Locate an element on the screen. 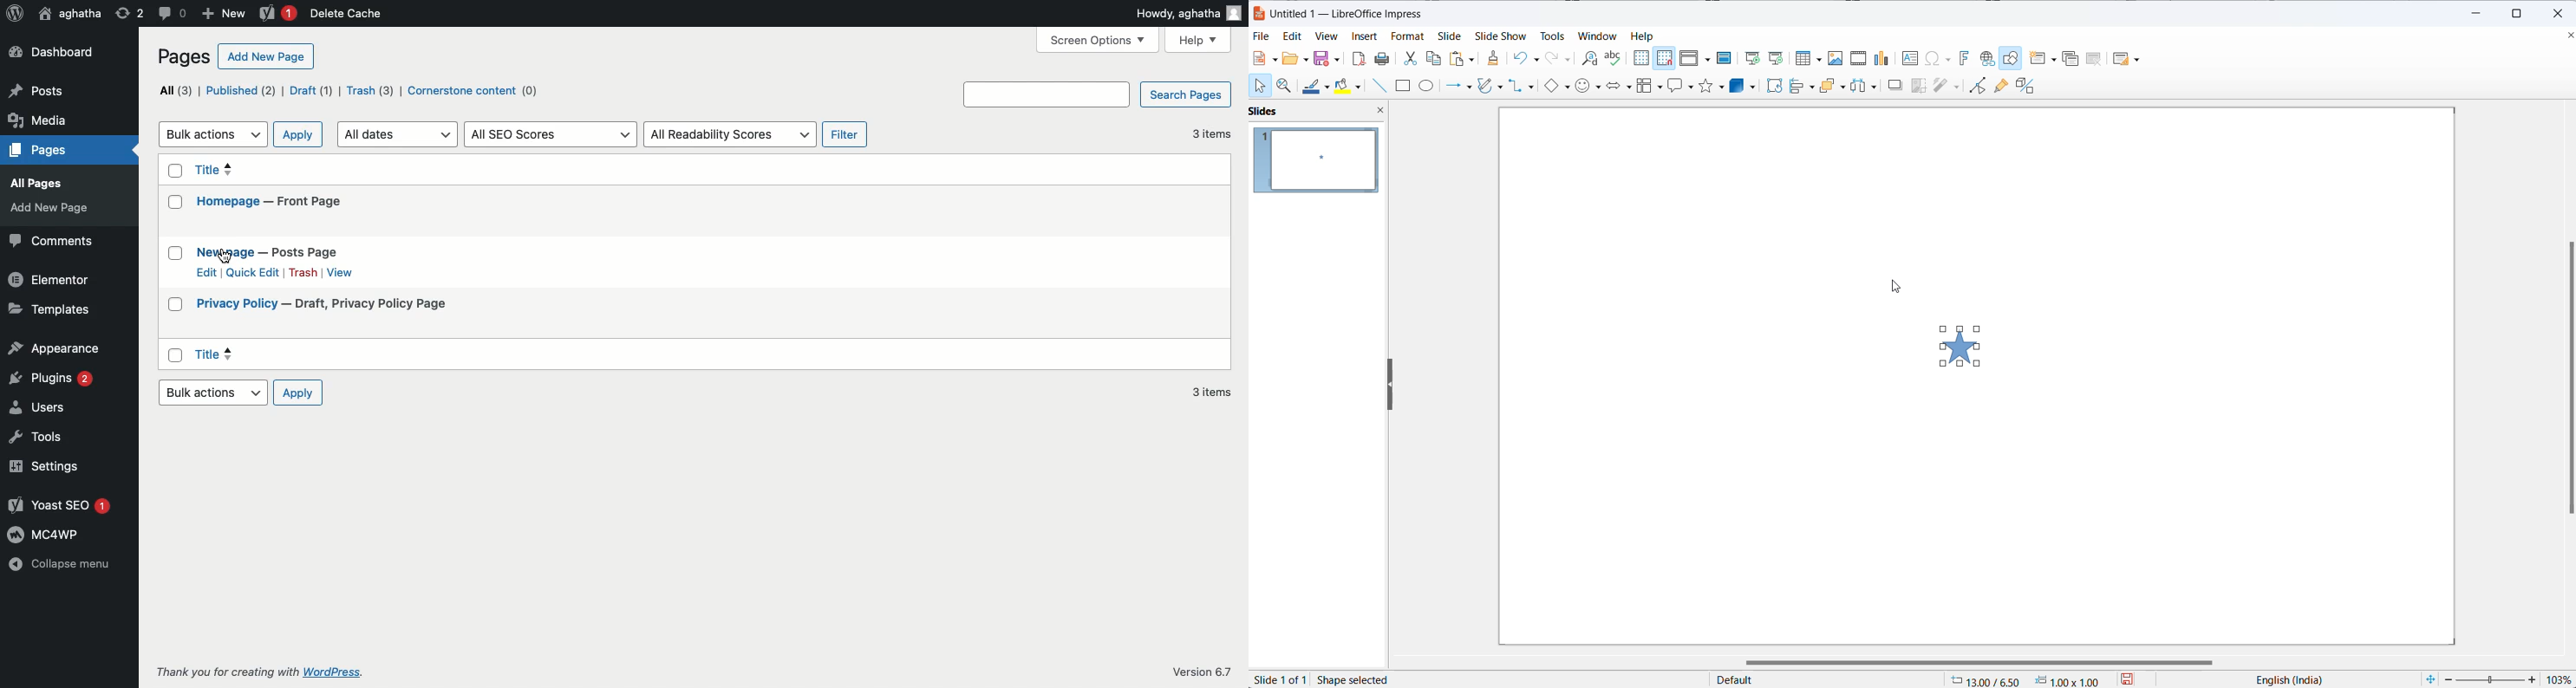  Checkbox is located at coordinates (177, 354).